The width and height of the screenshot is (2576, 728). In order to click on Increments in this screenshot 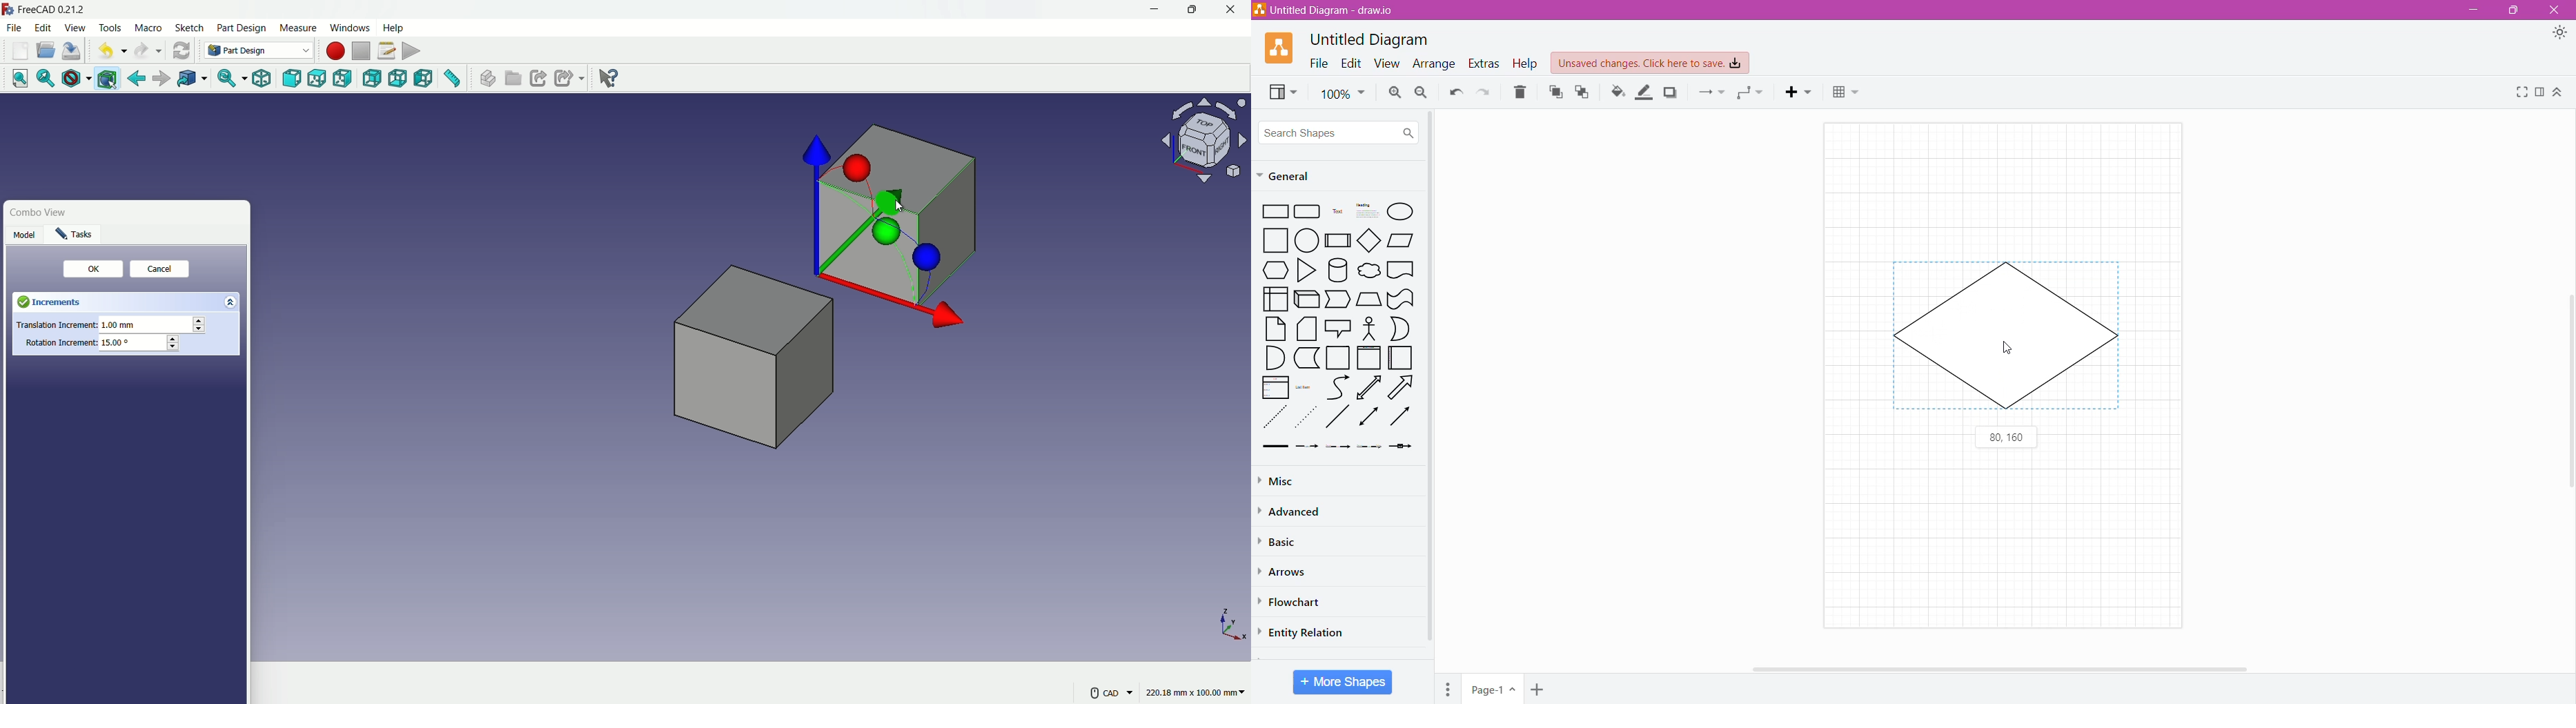, I will do `click(80, 301)`.